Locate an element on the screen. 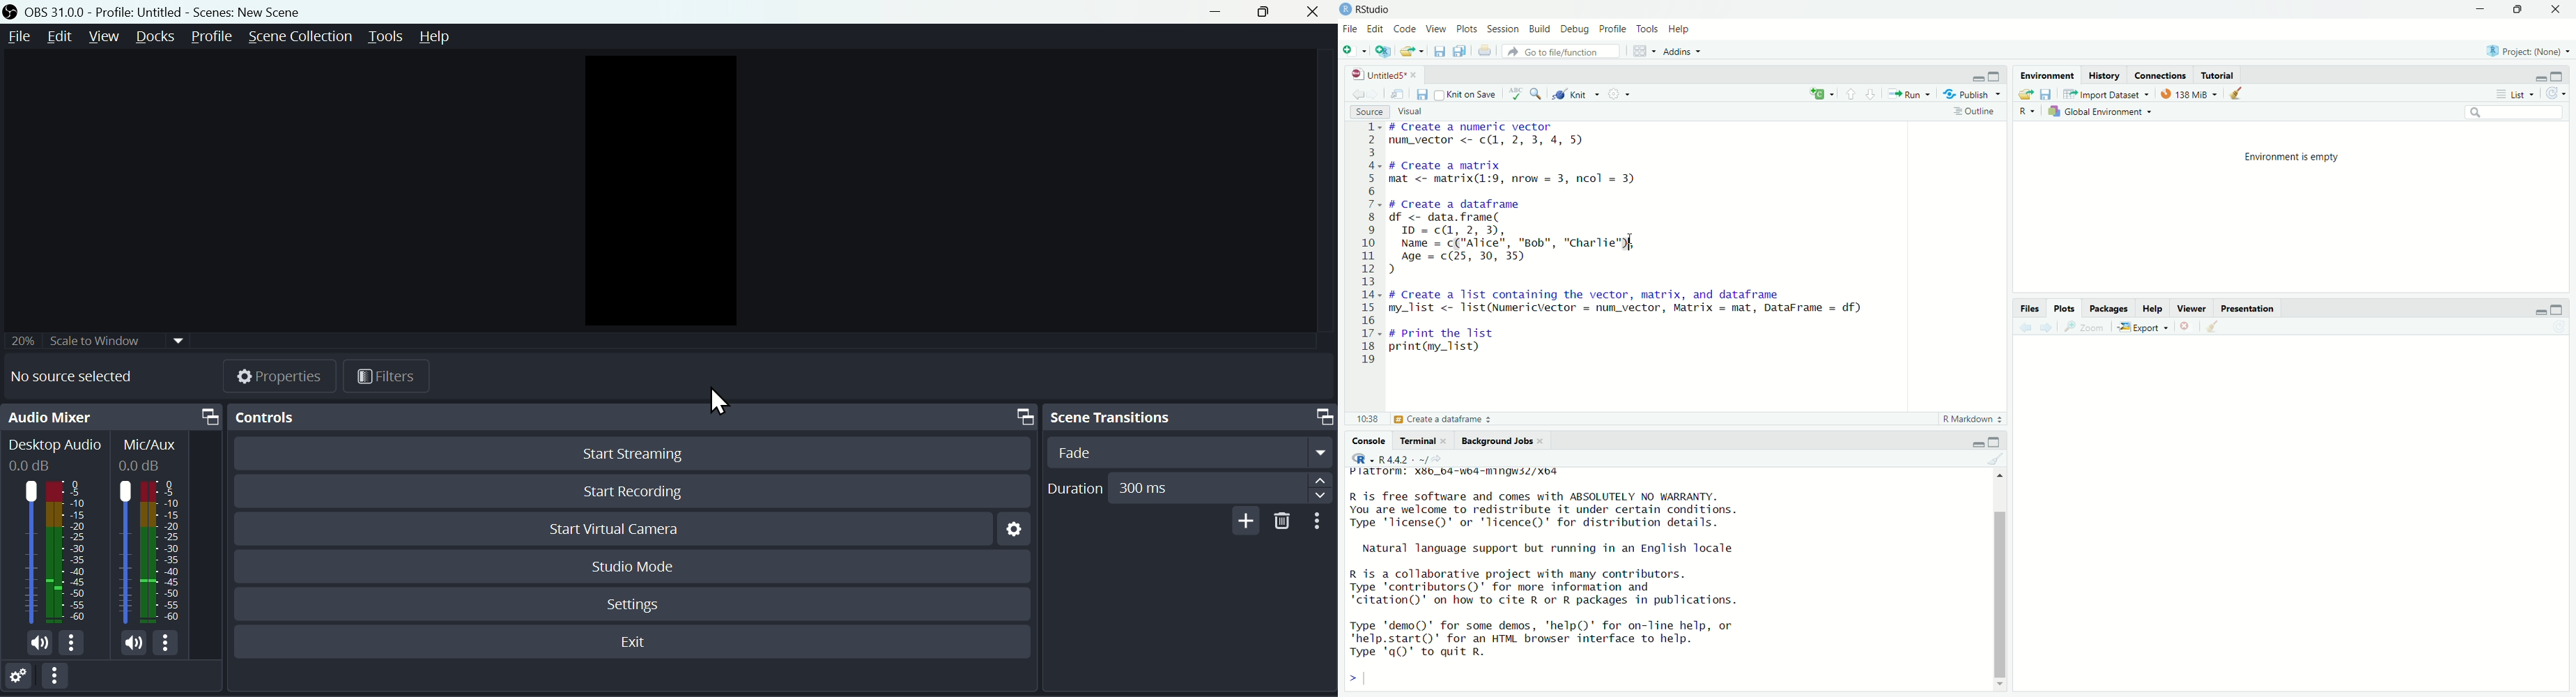  List ~ is located at coordinates (2517, 94).